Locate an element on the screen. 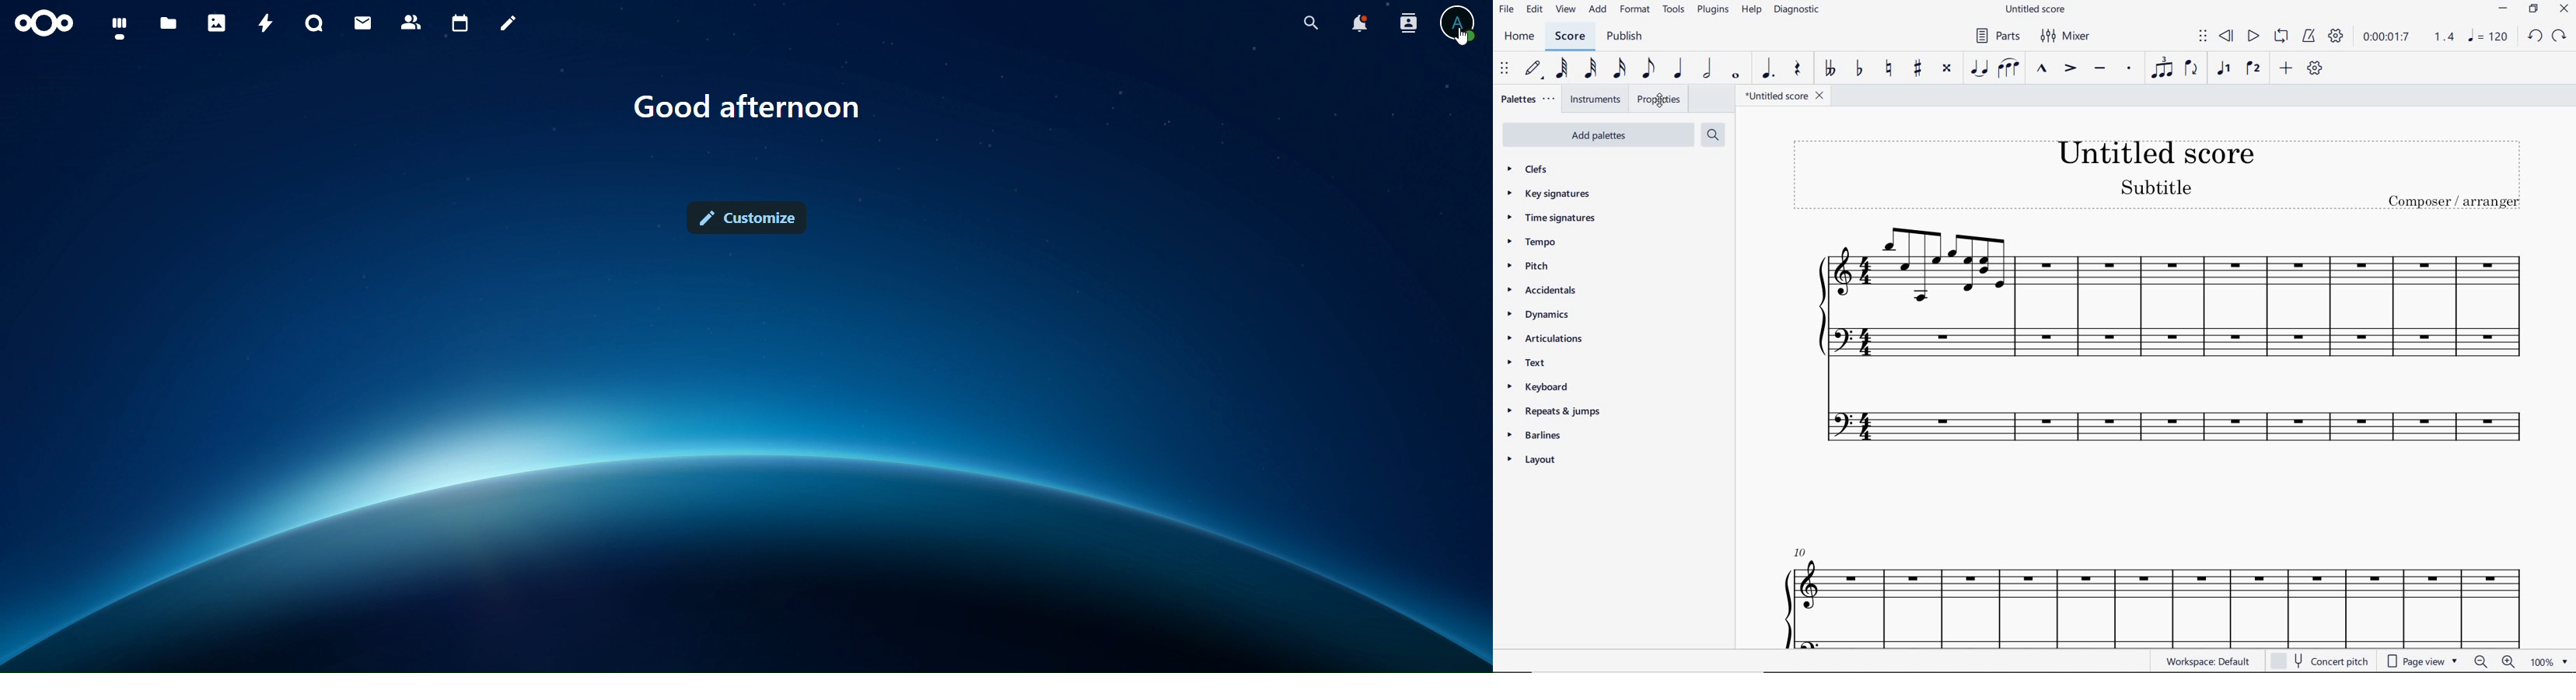 The width and height of the screenshot is (2576, 700). UNDO is located at coordinates (2535, 35).